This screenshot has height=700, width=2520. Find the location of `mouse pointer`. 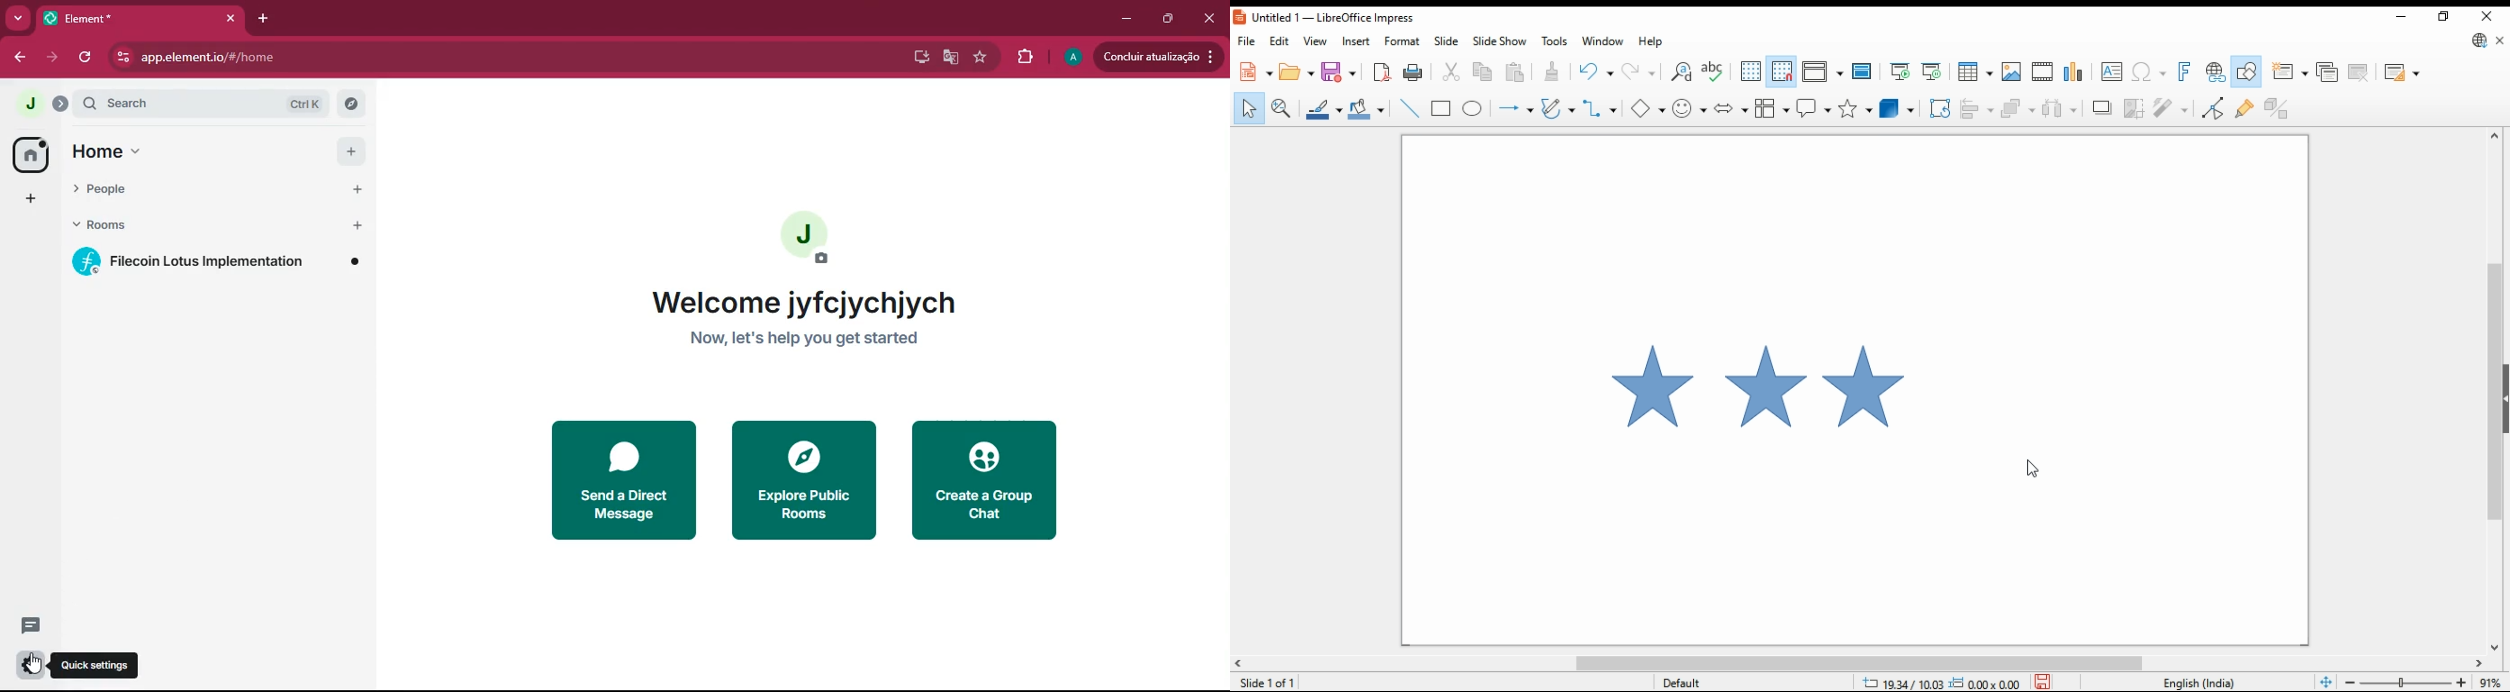

mouse pointer is located at coordinates (2030, 469).